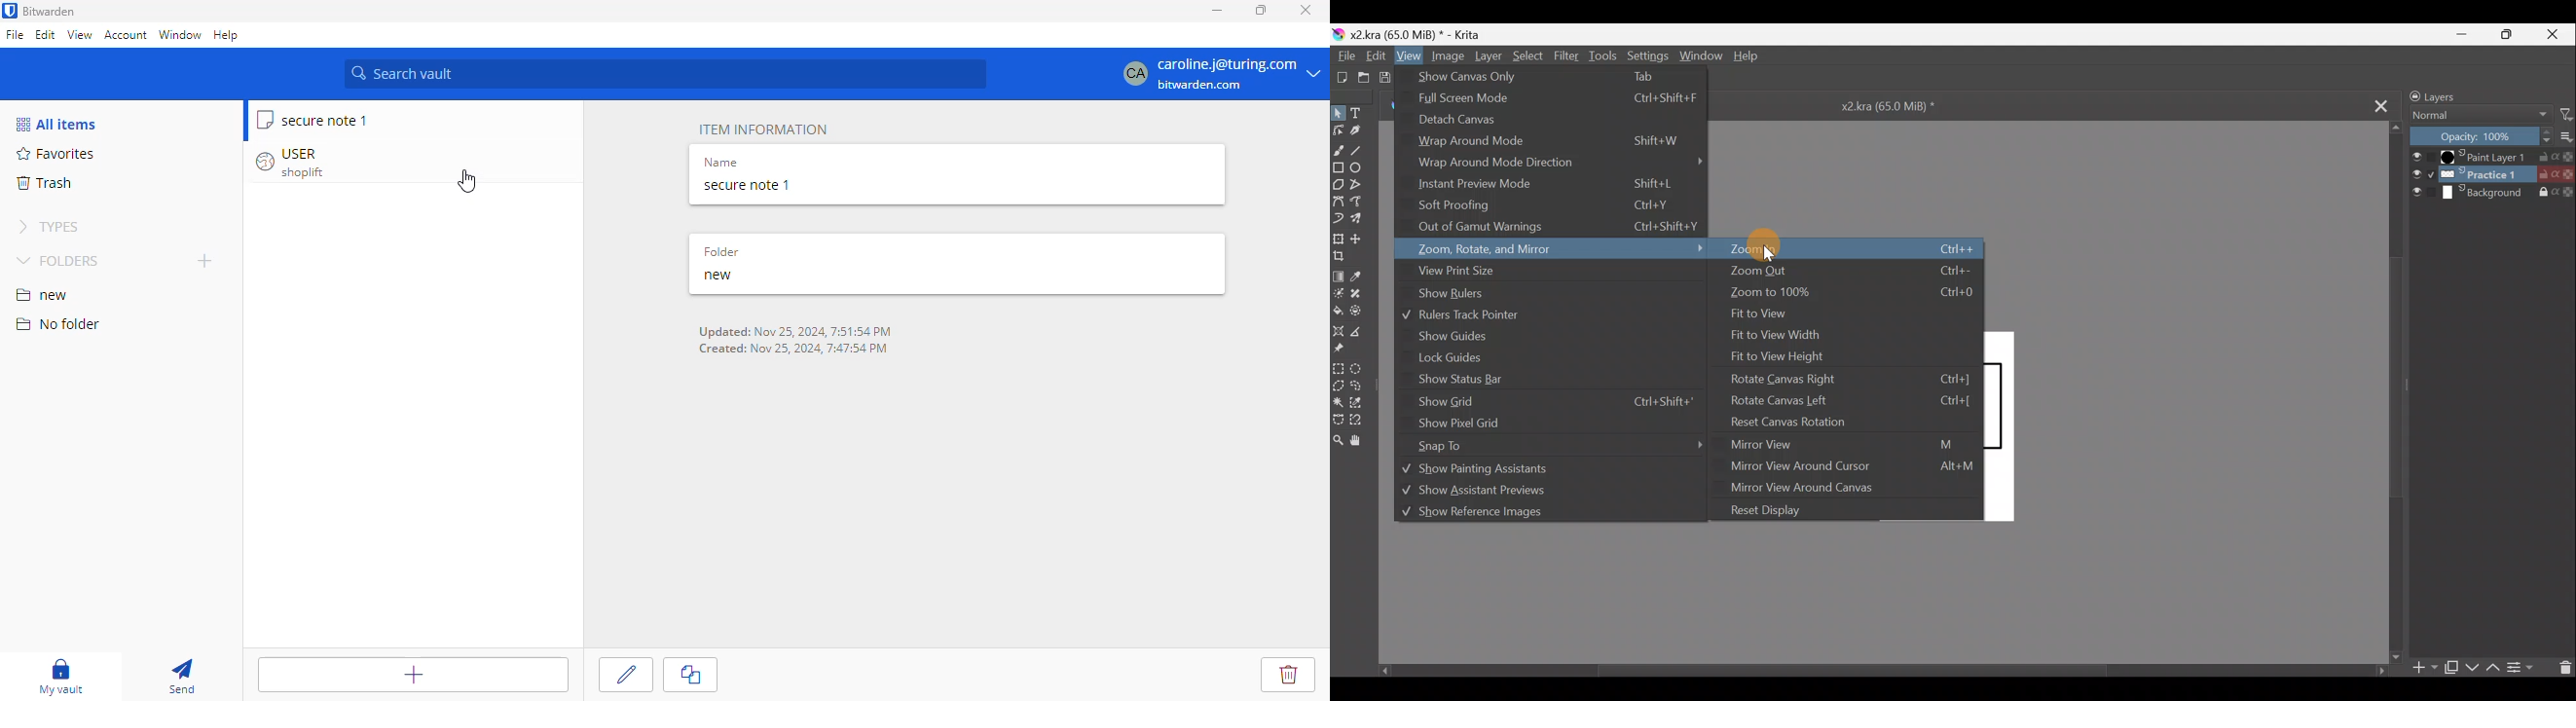 Image resolution: width=2576 pixels, height=728 pixels. What do you see at coordinates (226, 34) in the screenshot?
I see `help` at bounding box center [226, 34].